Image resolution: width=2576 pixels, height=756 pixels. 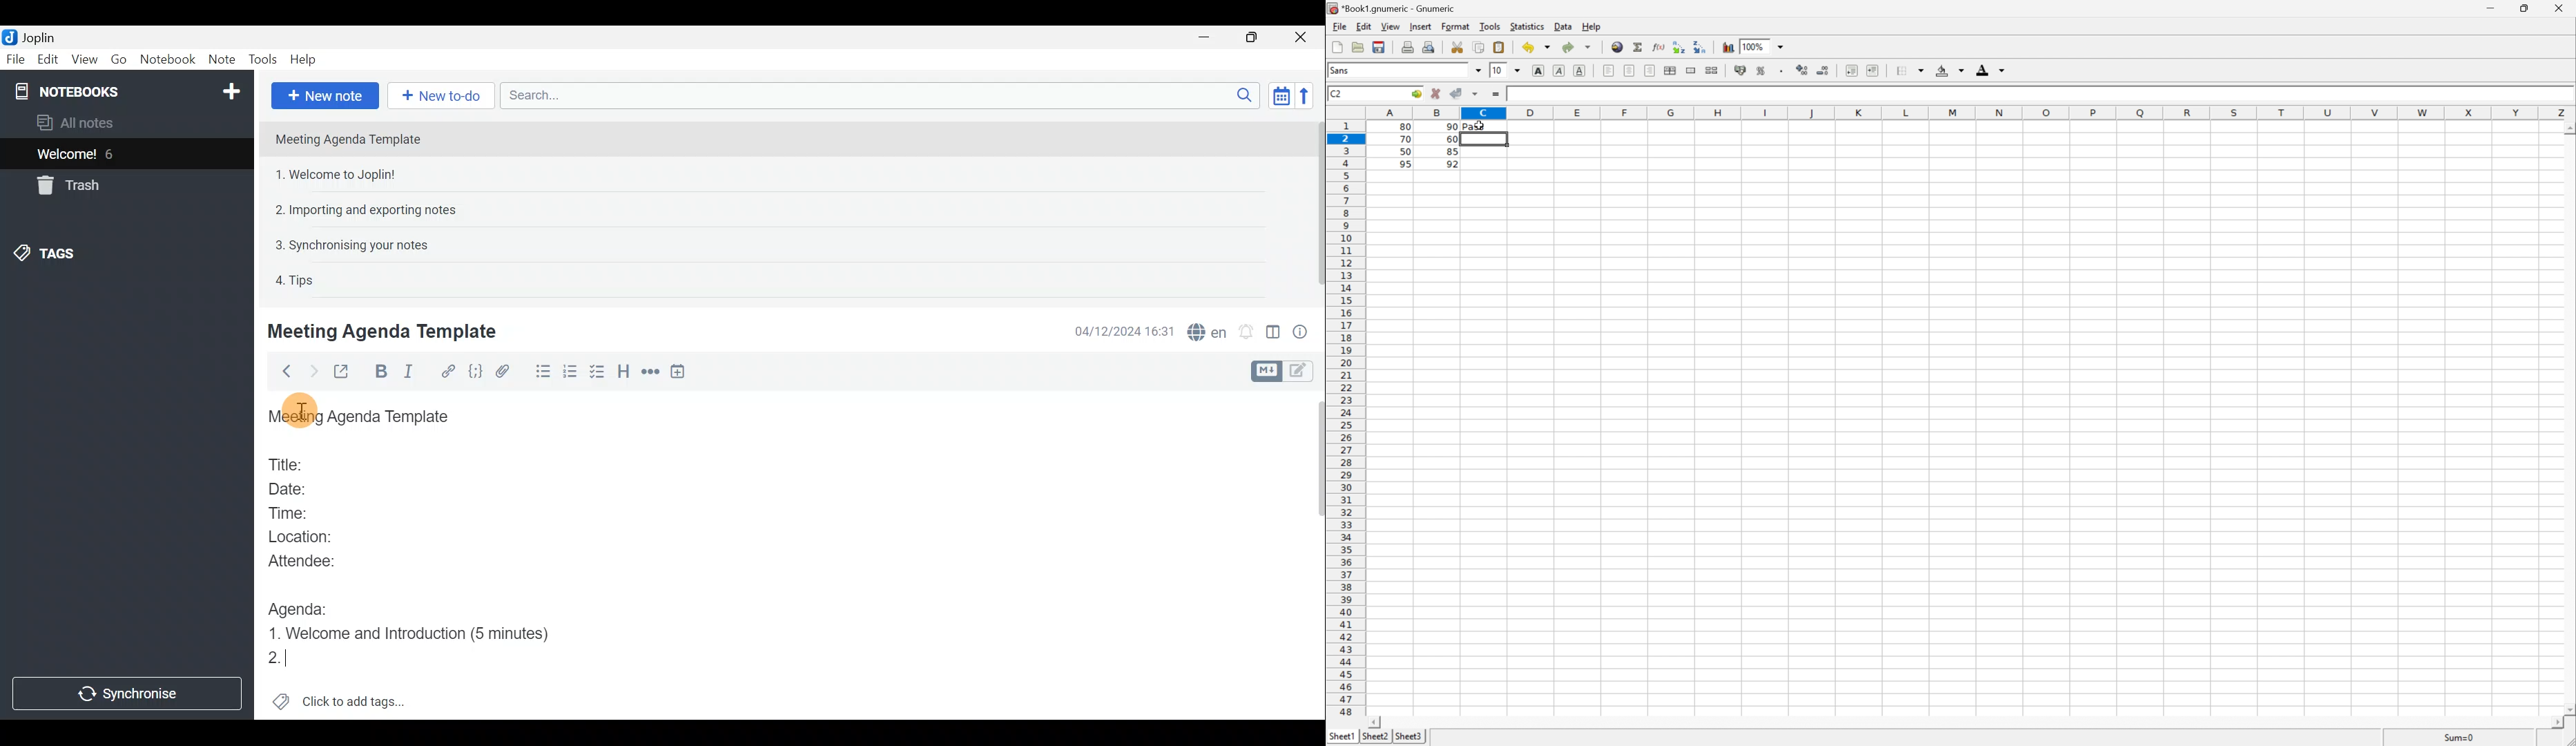 What do you see at coordinates (68, 155) in the screenshot?
I see `Welcome!` at bounding box center [68, 155].